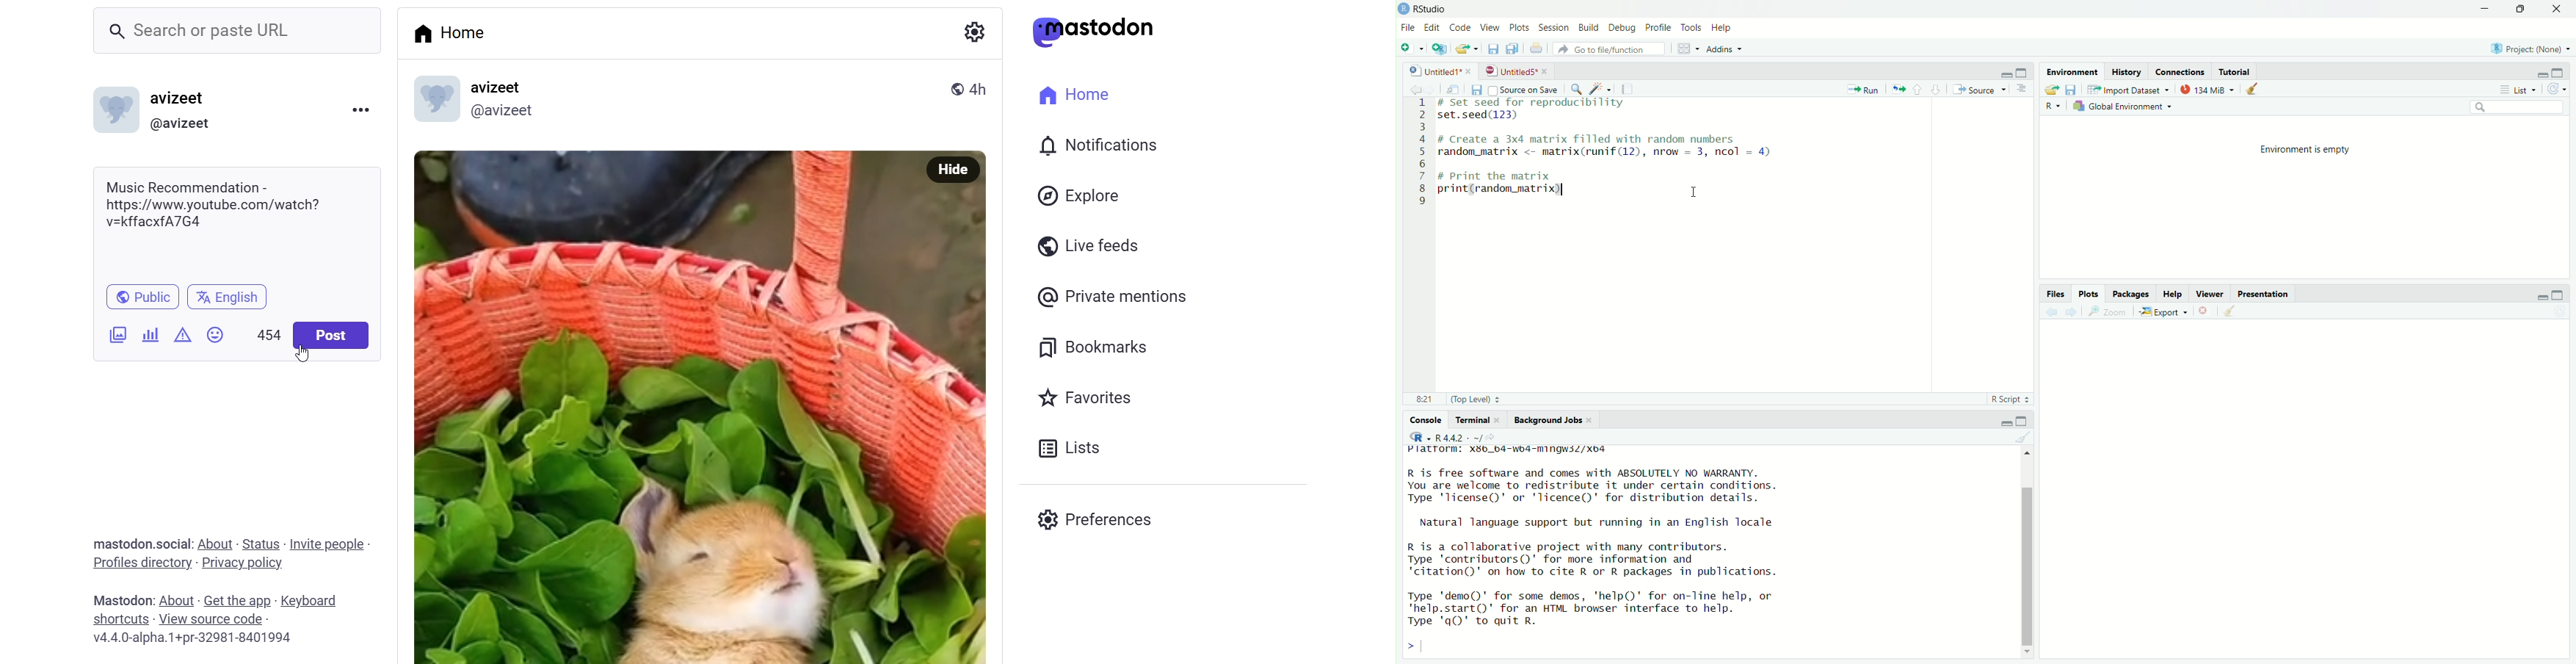 This screenshot has width=2576, height=672. What do you see at coordinates (2051, 105) in the screenshot?
I see `R ~` at bounding box center [2051, 105].